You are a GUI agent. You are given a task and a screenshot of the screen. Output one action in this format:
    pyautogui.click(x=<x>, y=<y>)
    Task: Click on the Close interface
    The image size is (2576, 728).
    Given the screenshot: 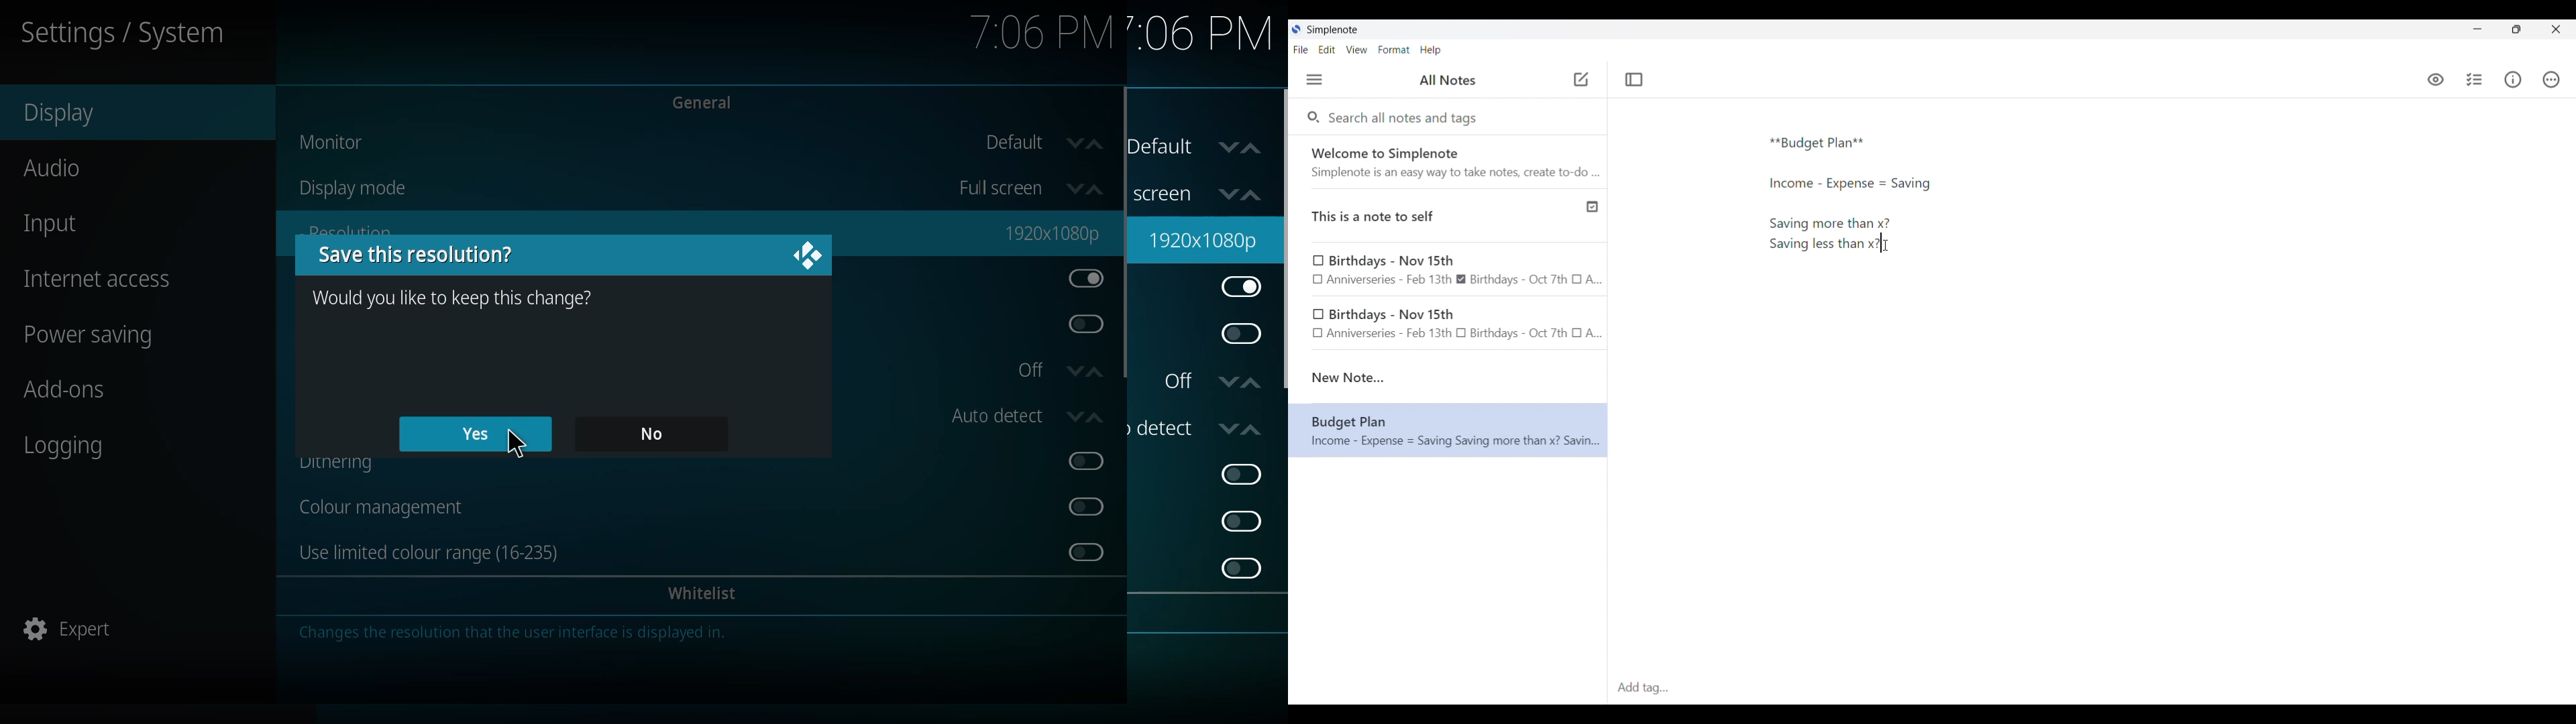 What is the action you would take?
    pyautogui.click(x=2556, y=29)
    